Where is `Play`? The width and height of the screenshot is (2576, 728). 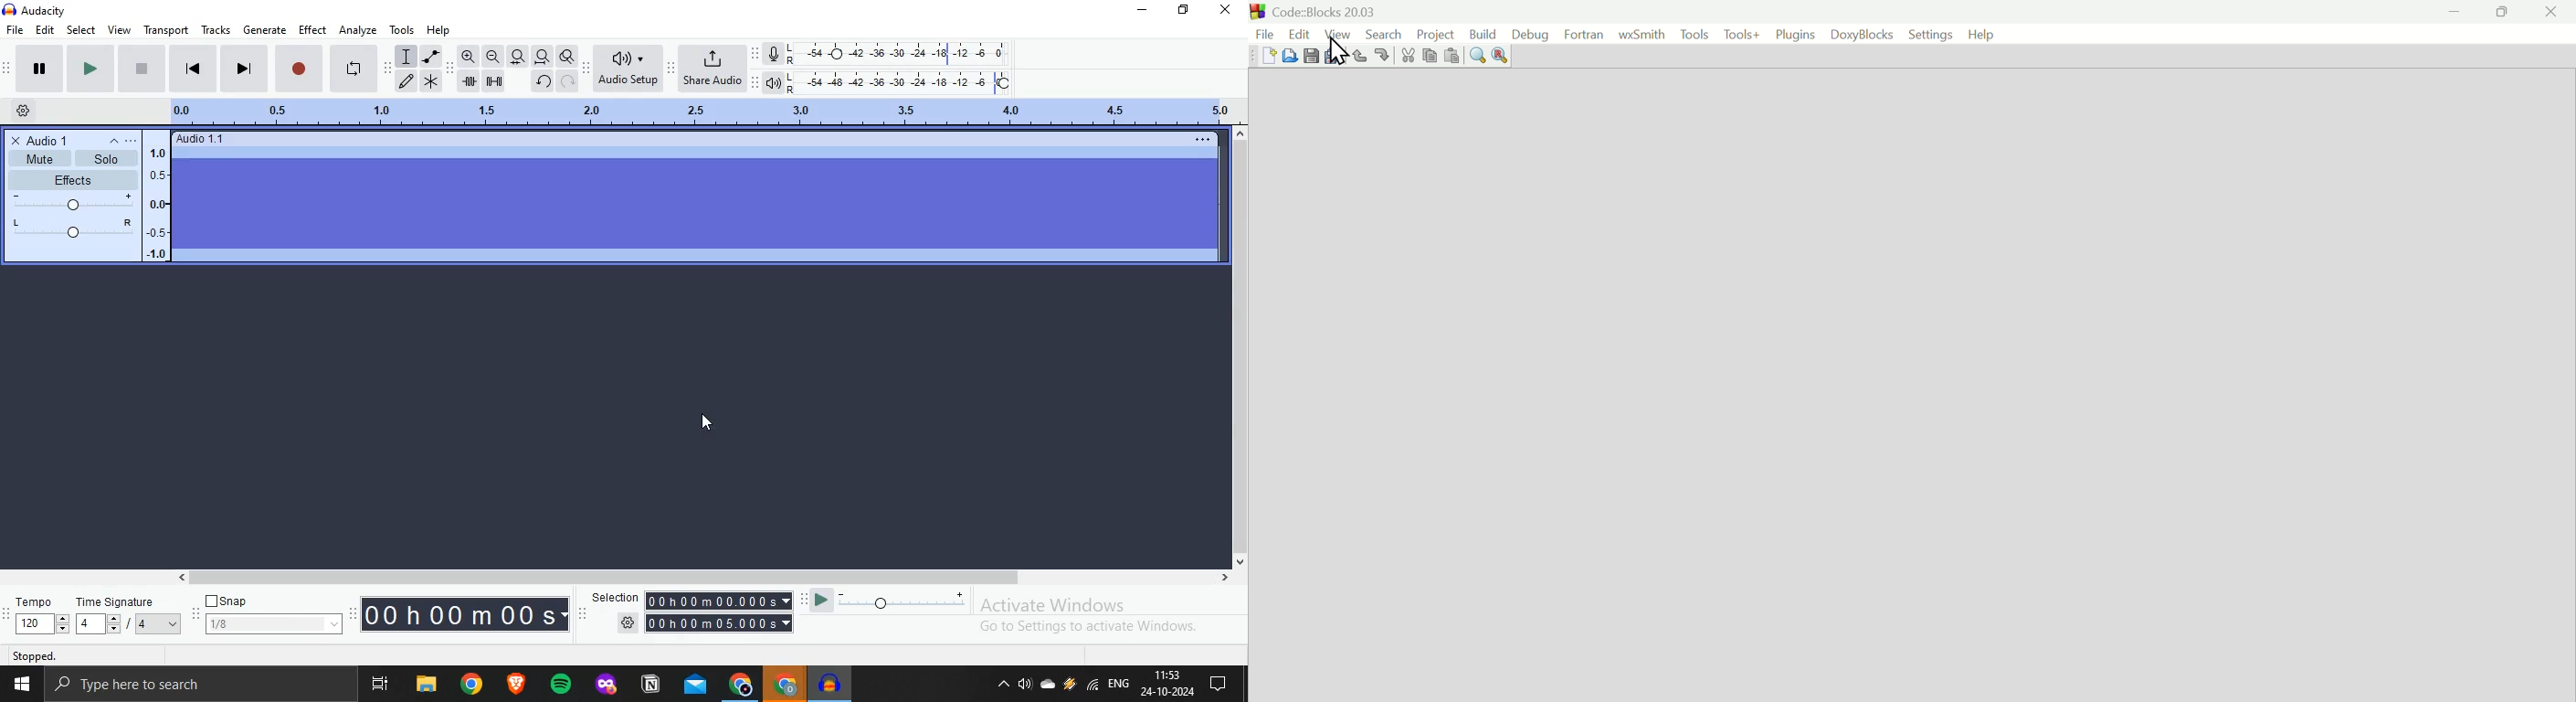
Play is located at coordinates (31, 69).